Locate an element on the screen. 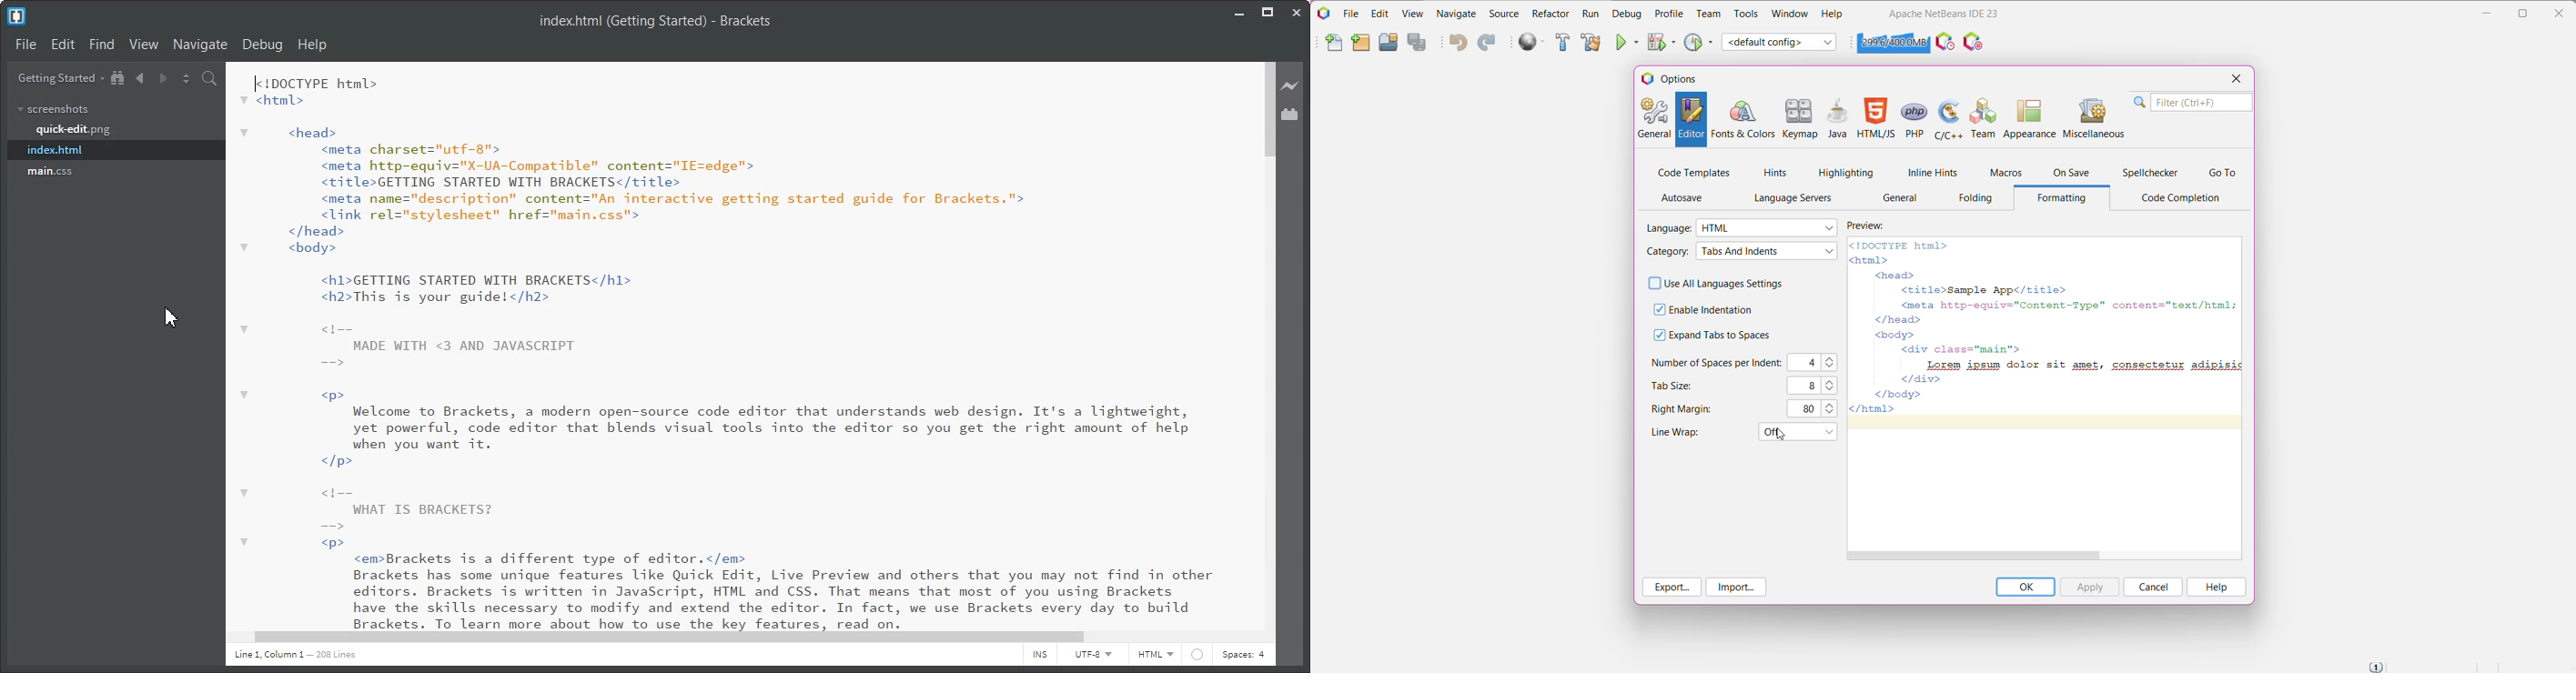  screenshots is located at coordinates (54, 110).